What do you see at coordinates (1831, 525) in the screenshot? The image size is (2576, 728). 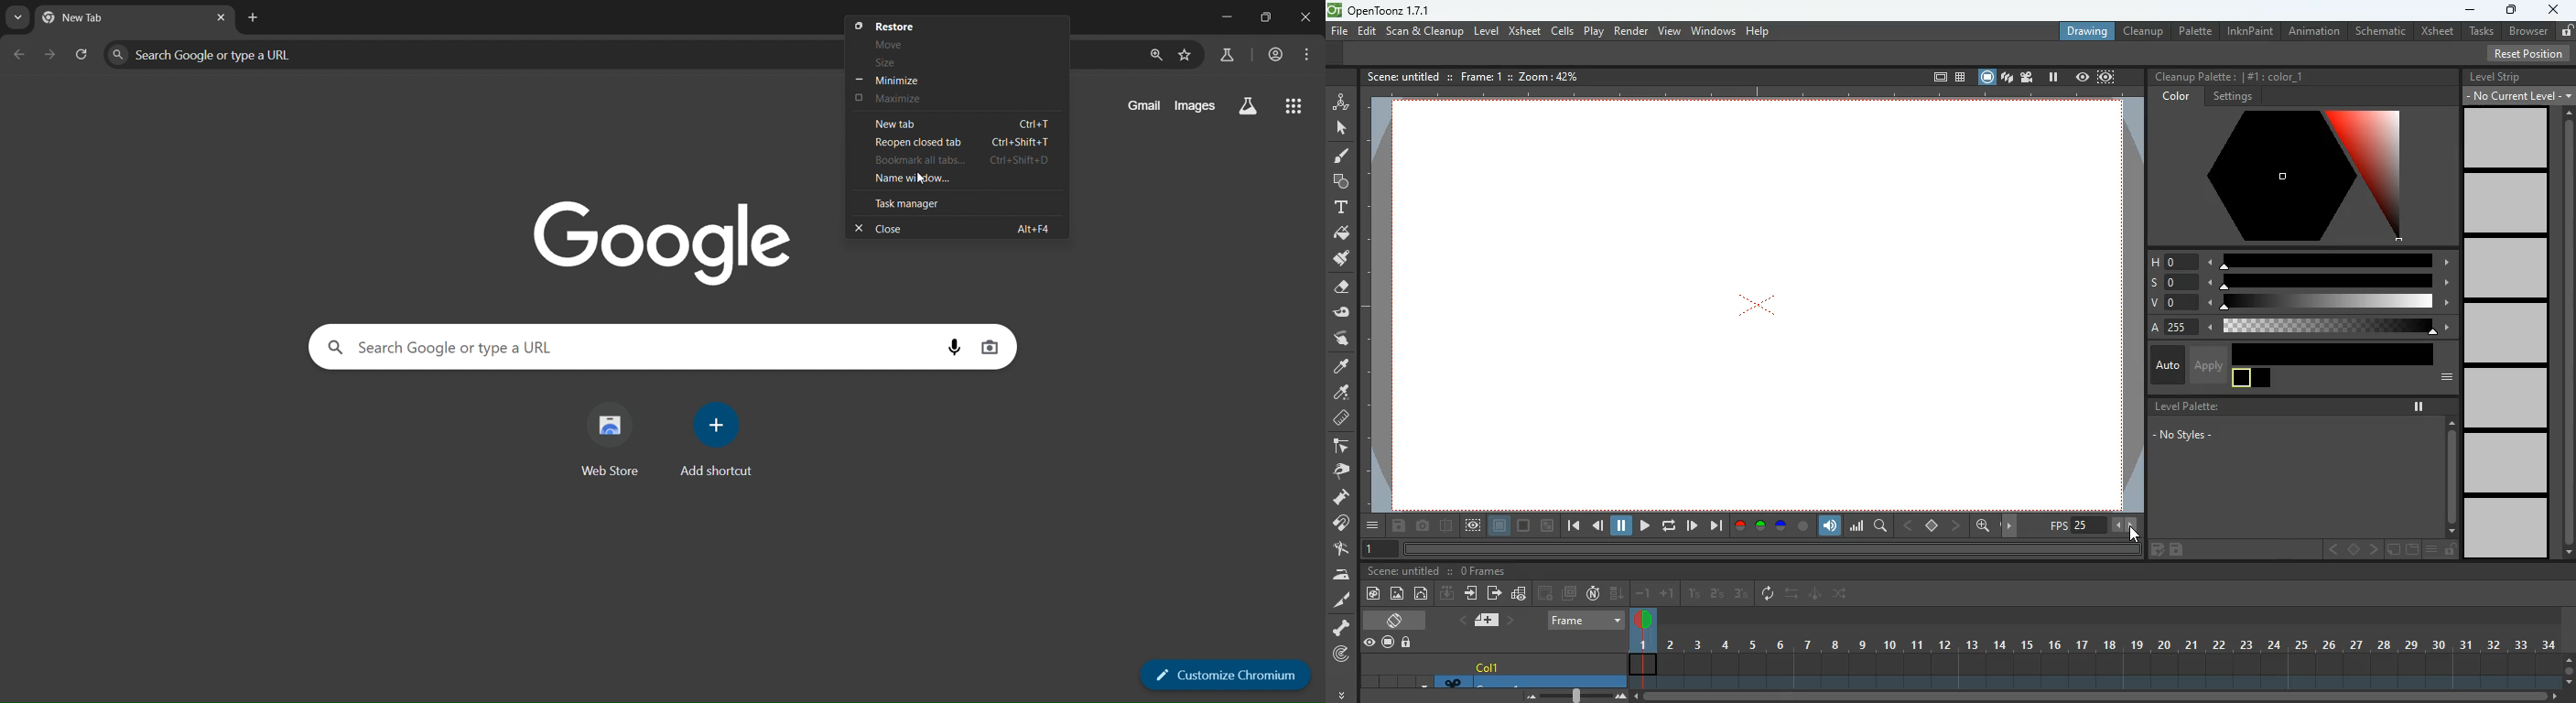 I see `volume` at bounding box center [1831, 525].